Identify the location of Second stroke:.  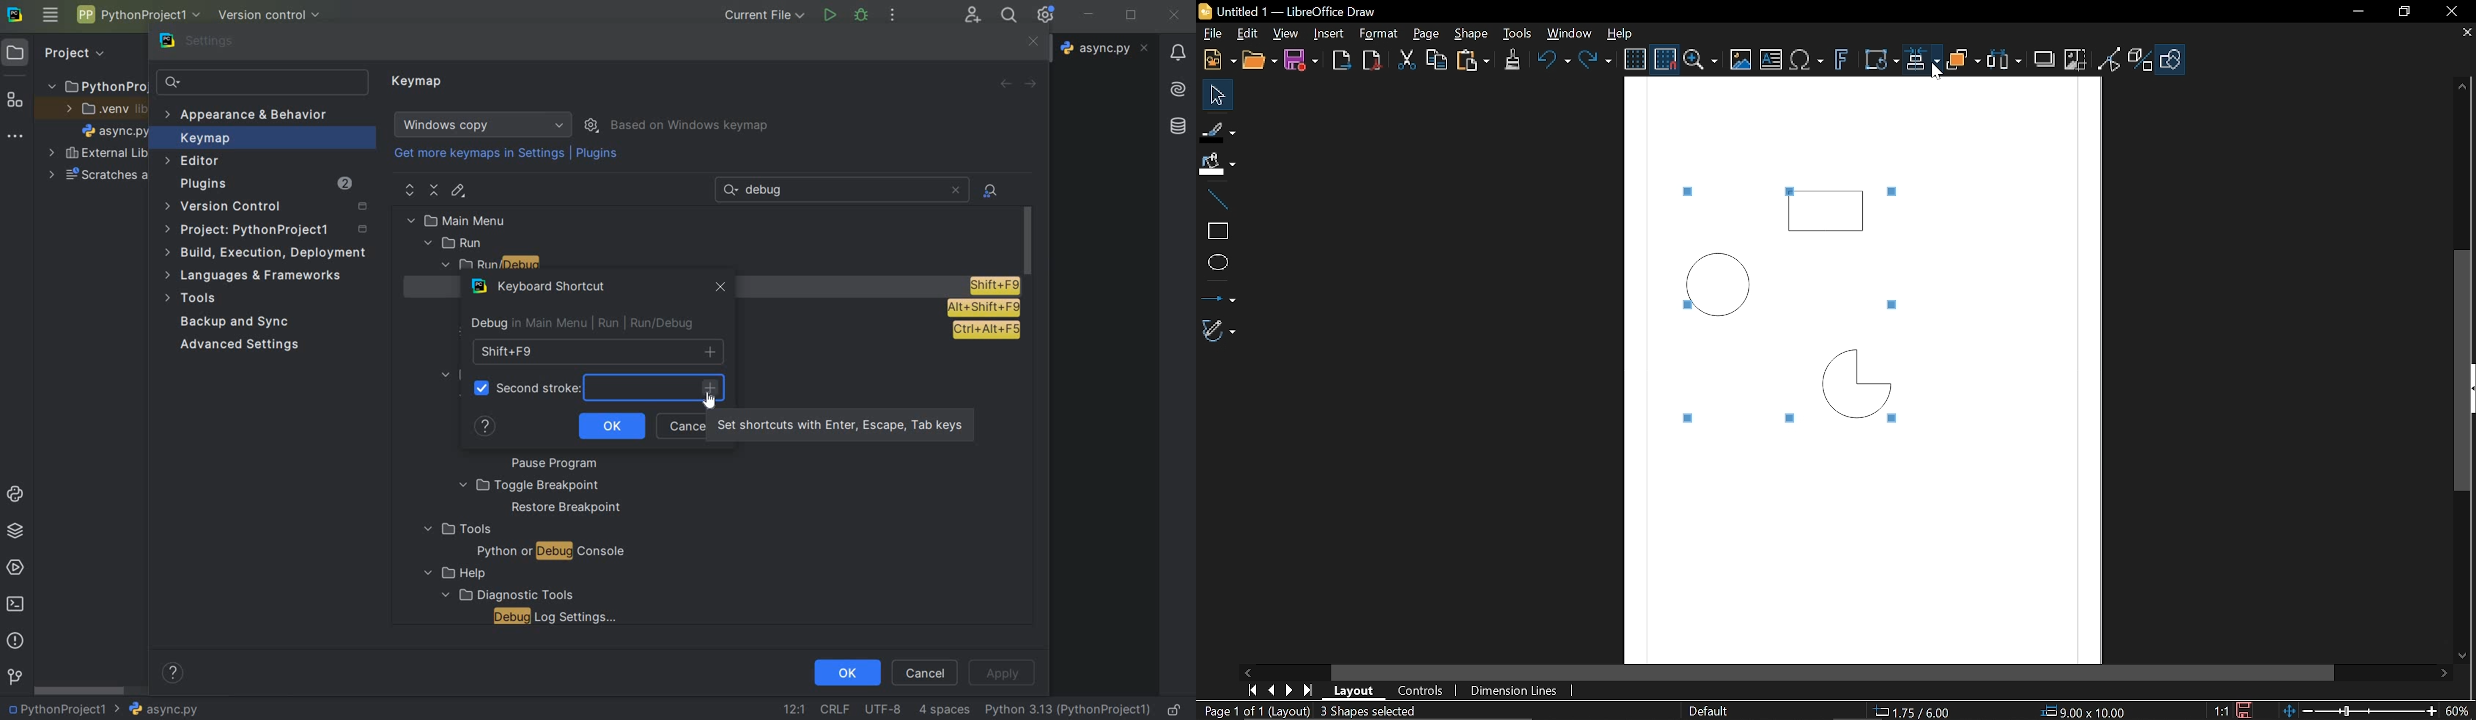
(541, 388).